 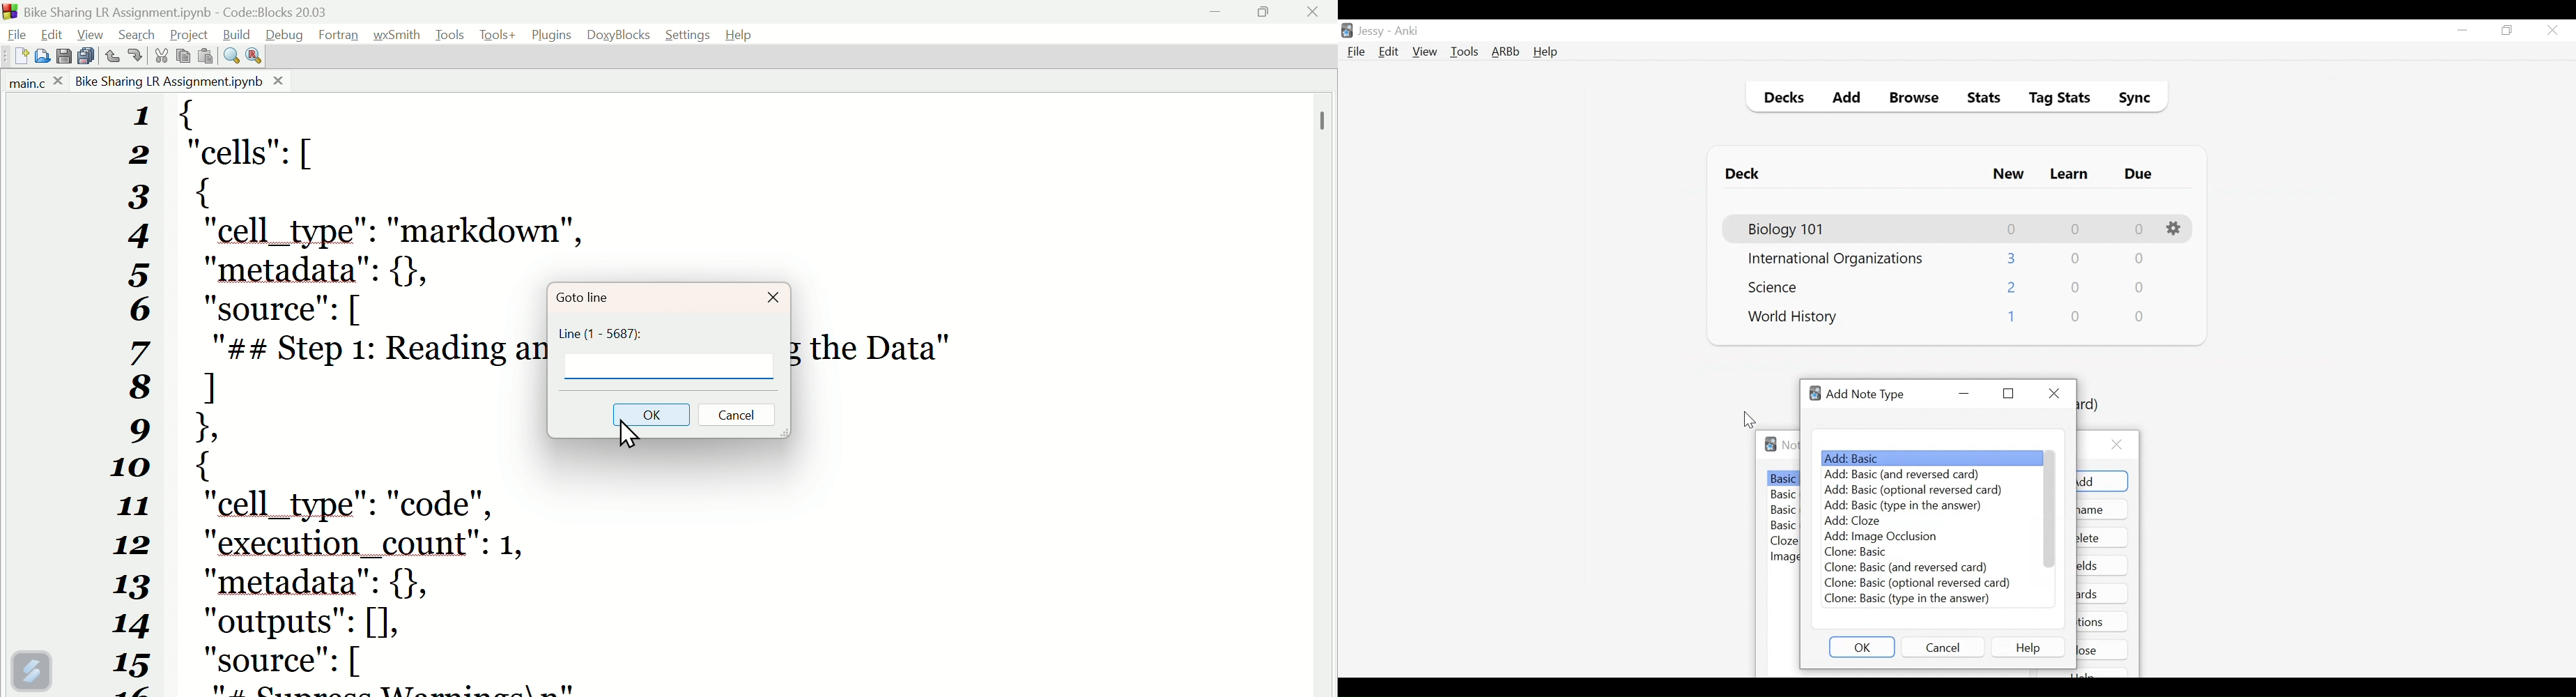 I want to click on Software logo, so click(x=1816, y=394).